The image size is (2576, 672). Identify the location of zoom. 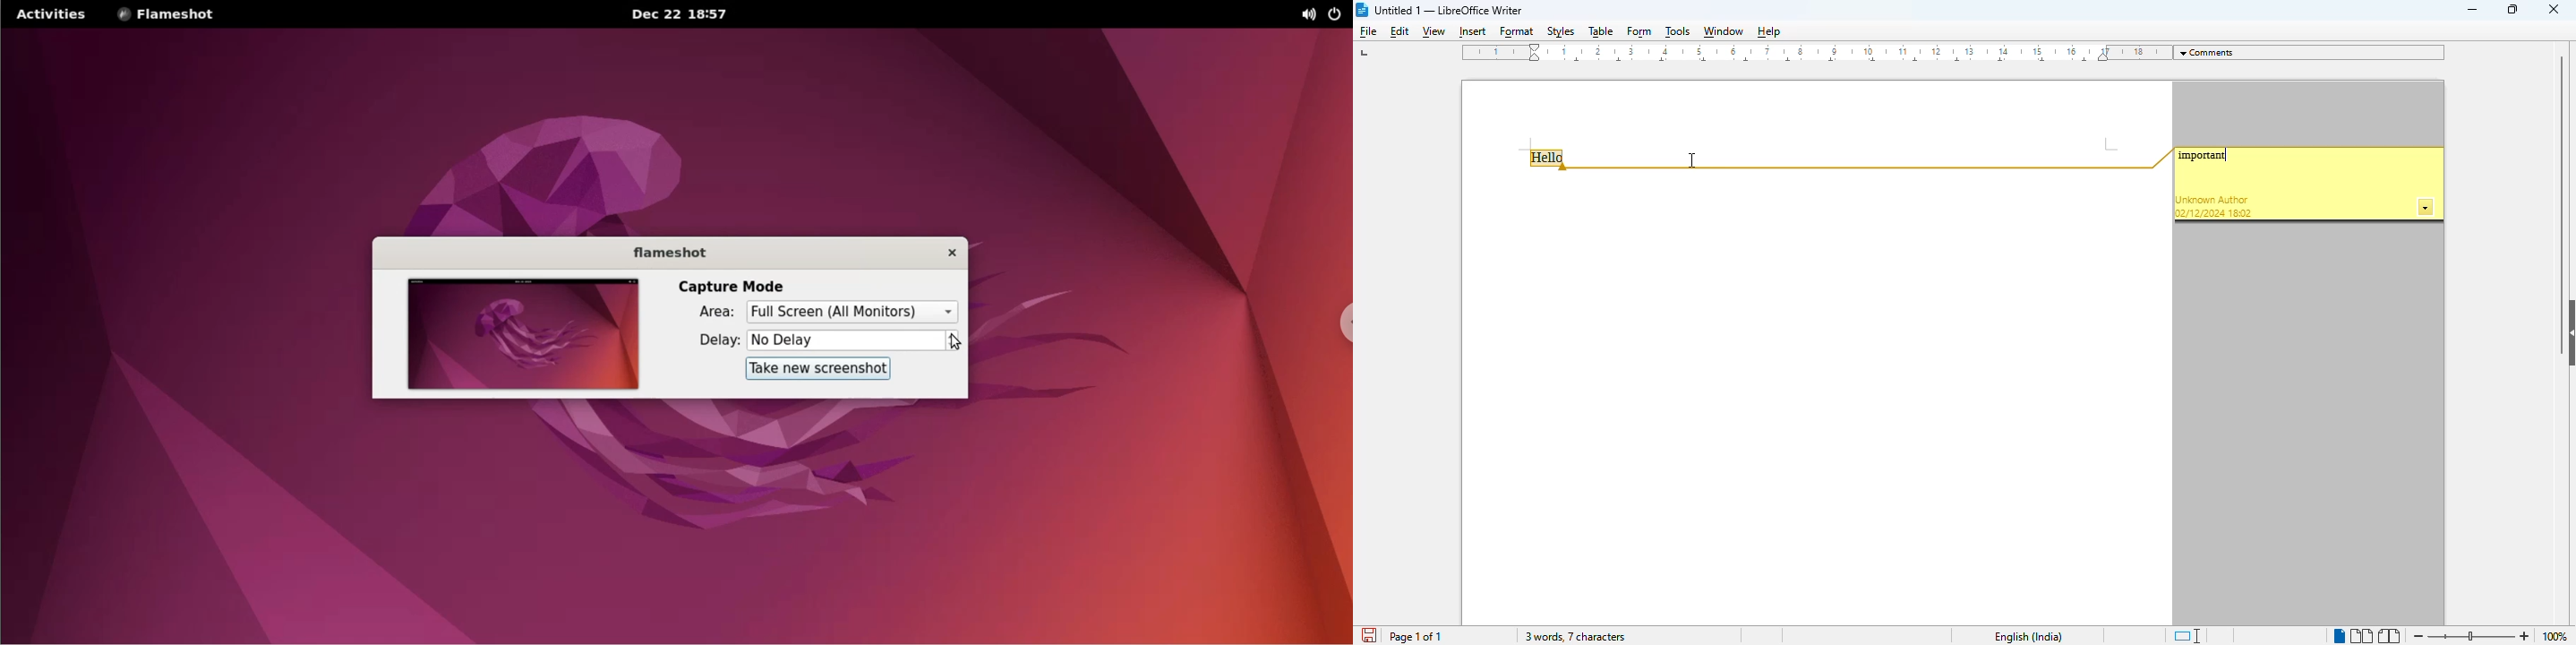
(2471, 635).